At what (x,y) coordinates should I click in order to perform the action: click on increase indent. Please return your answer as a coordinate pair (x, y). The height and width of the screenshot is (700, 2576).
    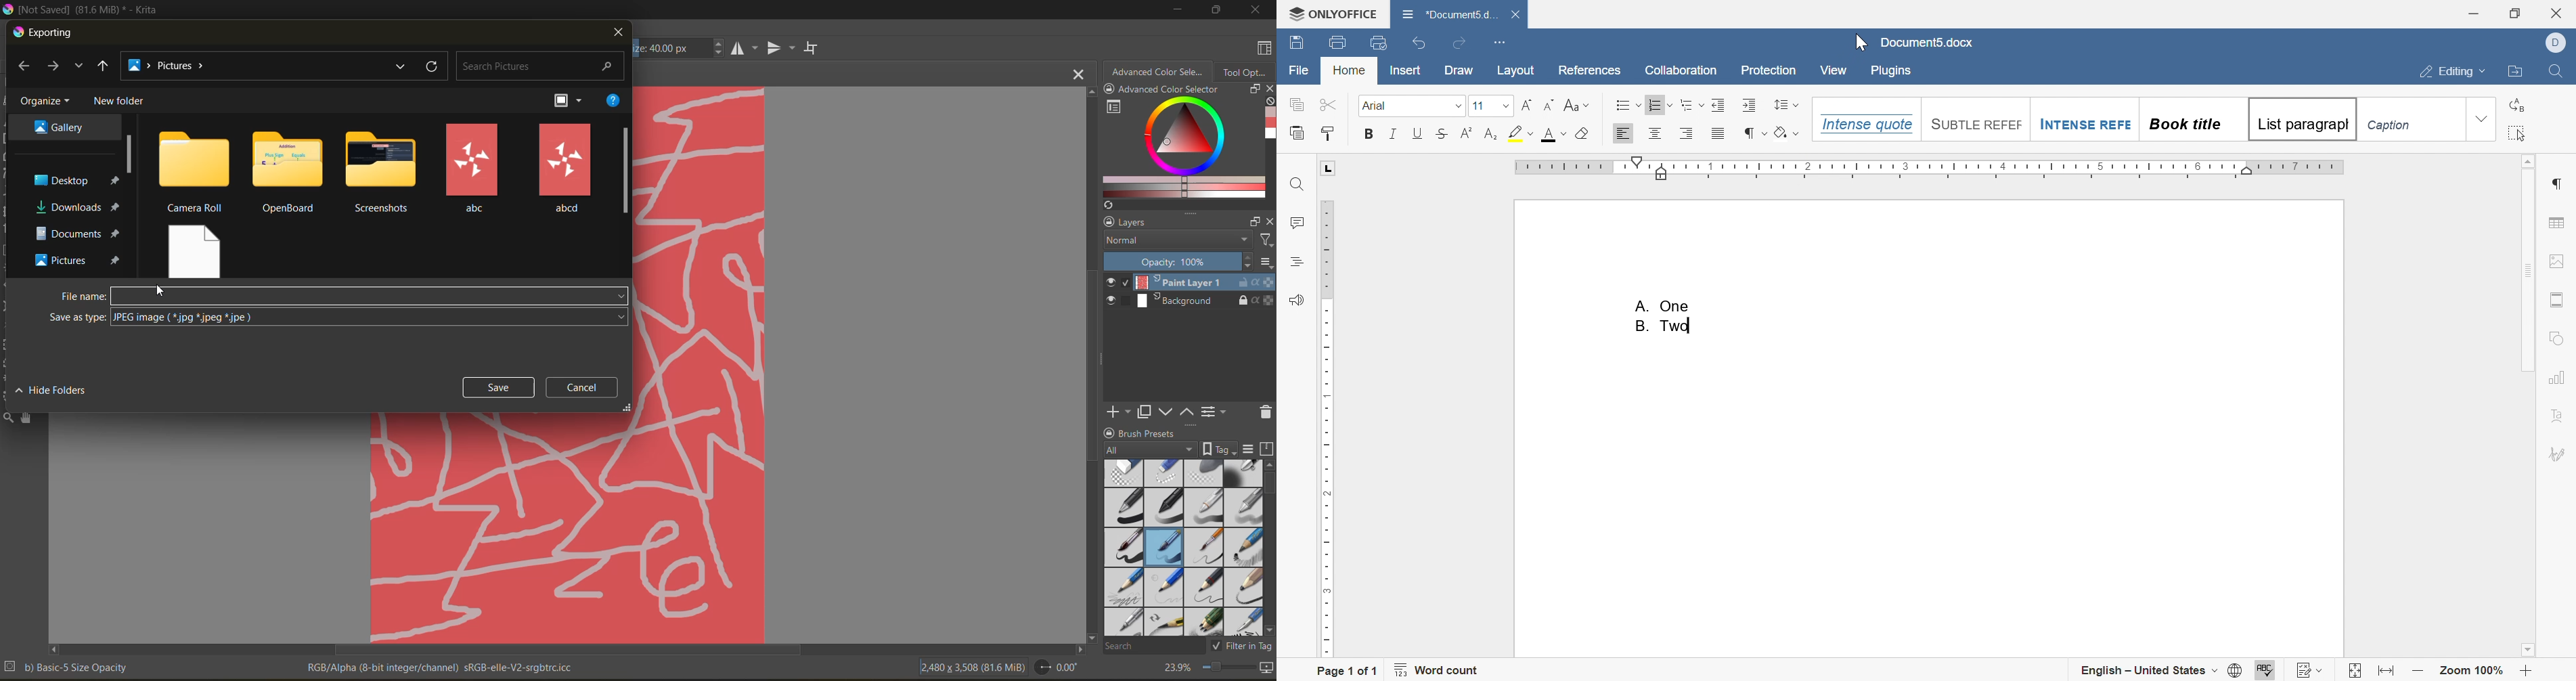
    Looking at the image, I should click on (1750, 104).